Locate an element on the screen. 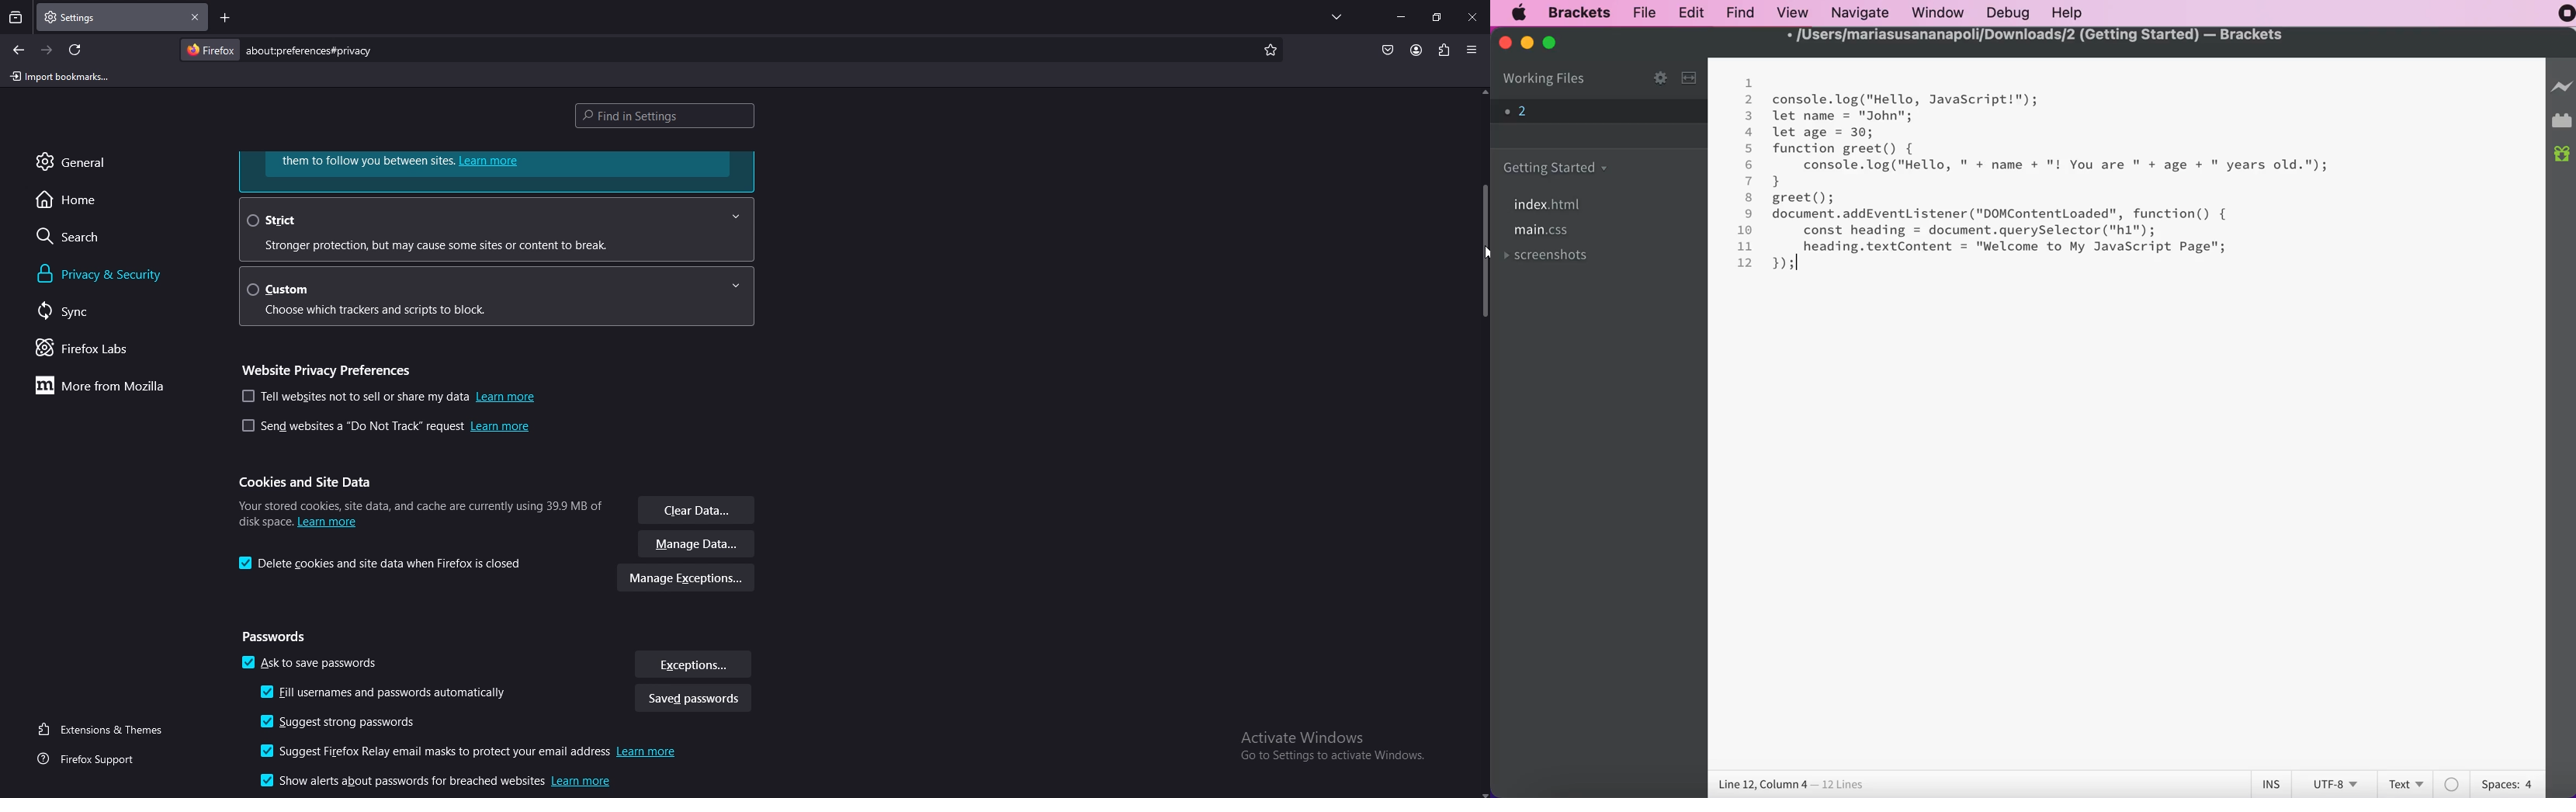 This screenshot has width=2576, height=812. close tab is located at coordinates (195, 18).